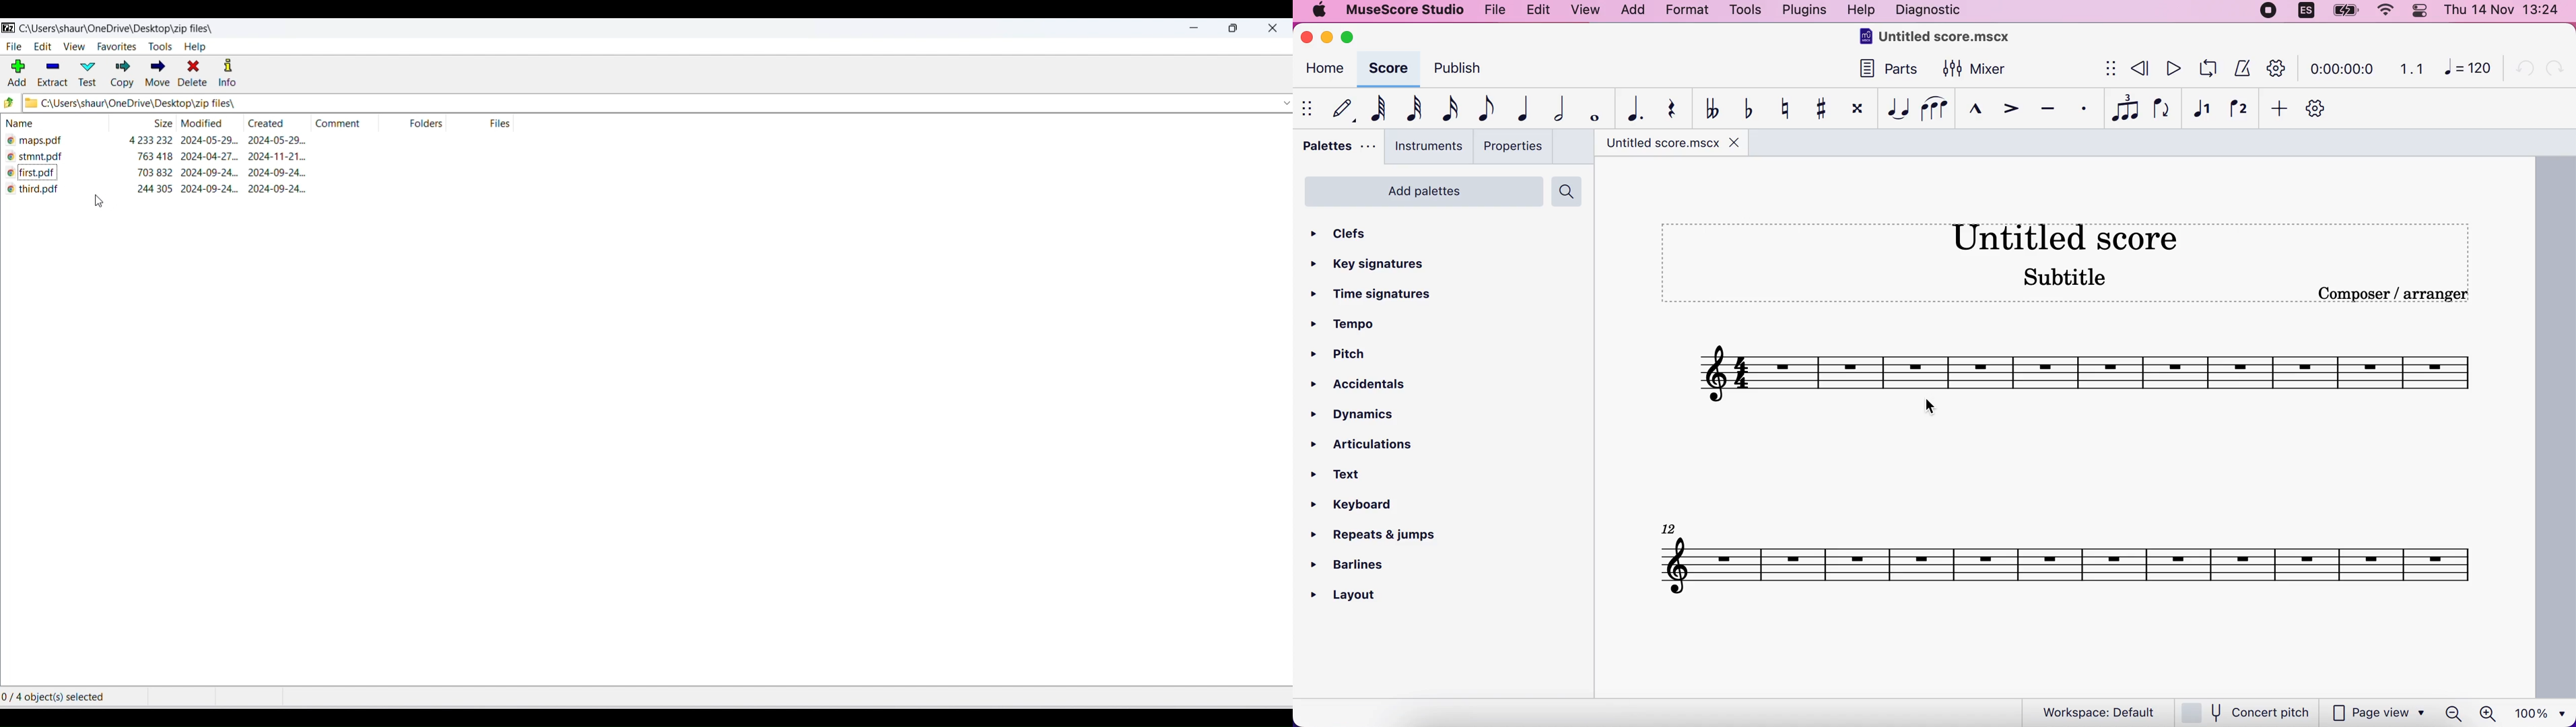 This screenshot has height=728, width=2576. I want to click on plugins, so click(1807, 10).